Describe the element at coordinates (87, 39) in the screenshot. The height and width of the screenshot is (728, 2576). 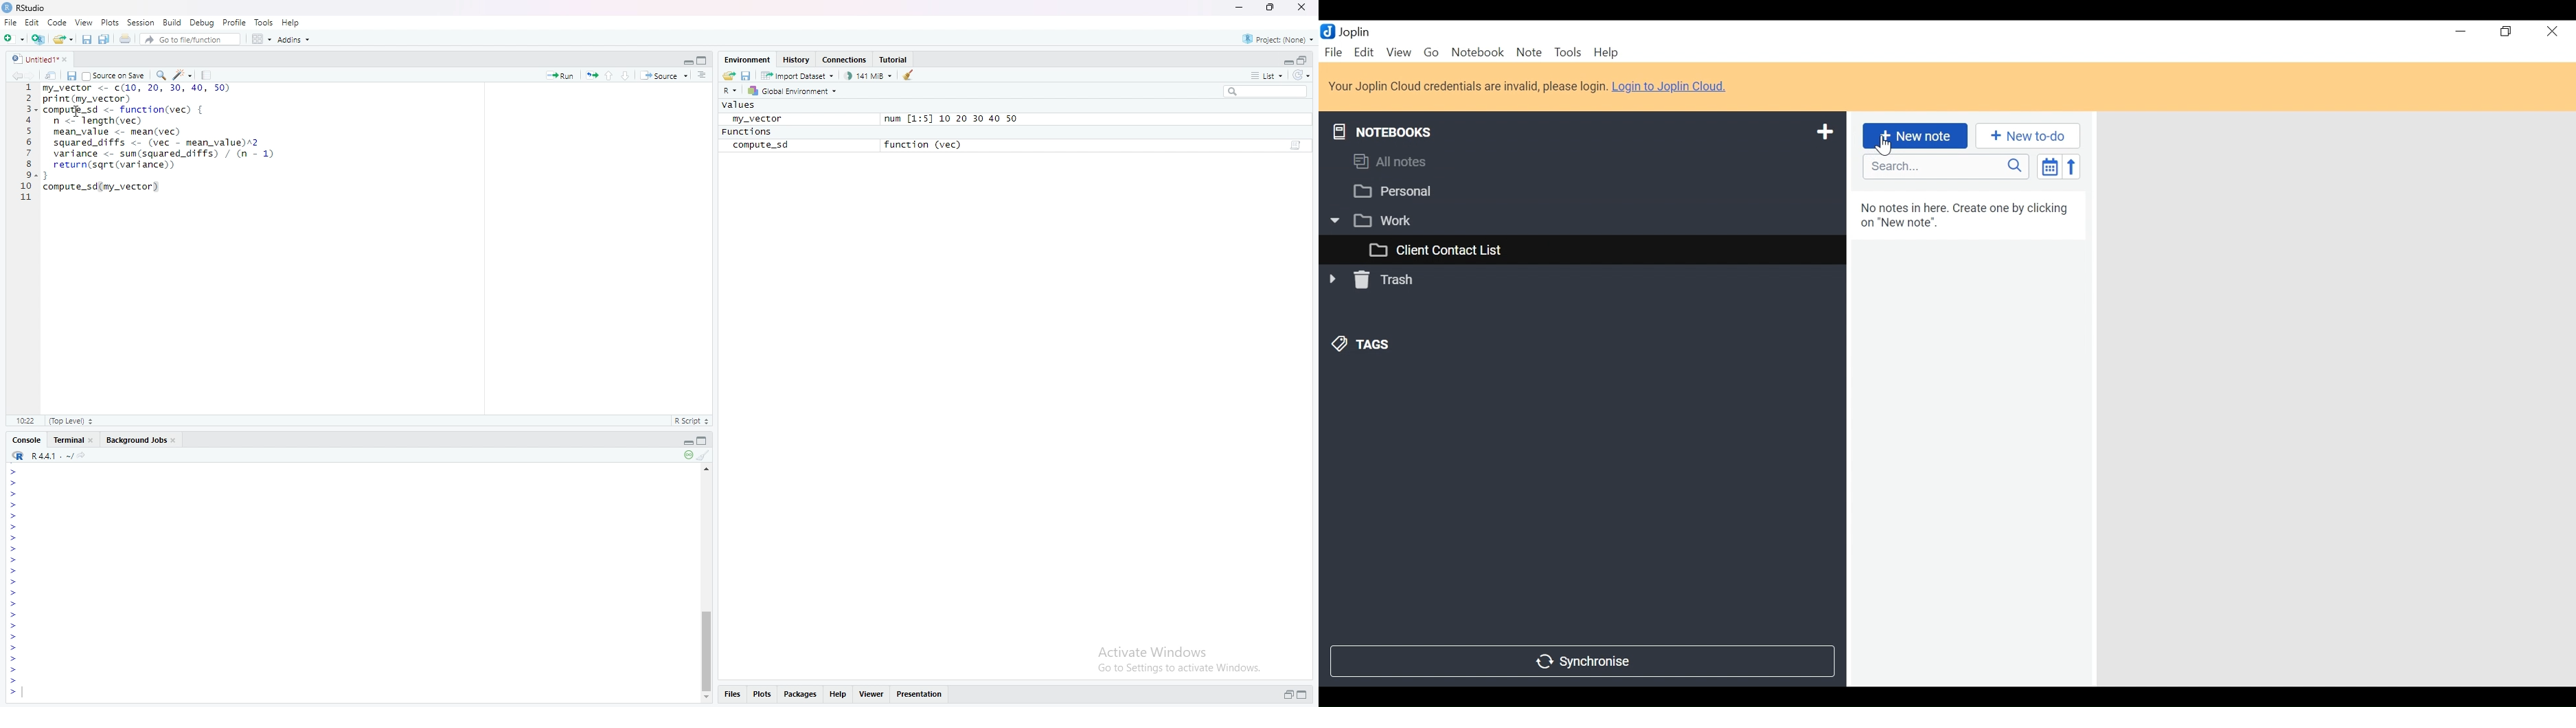
I see `Save current document (Ctrl + S)` at that location.